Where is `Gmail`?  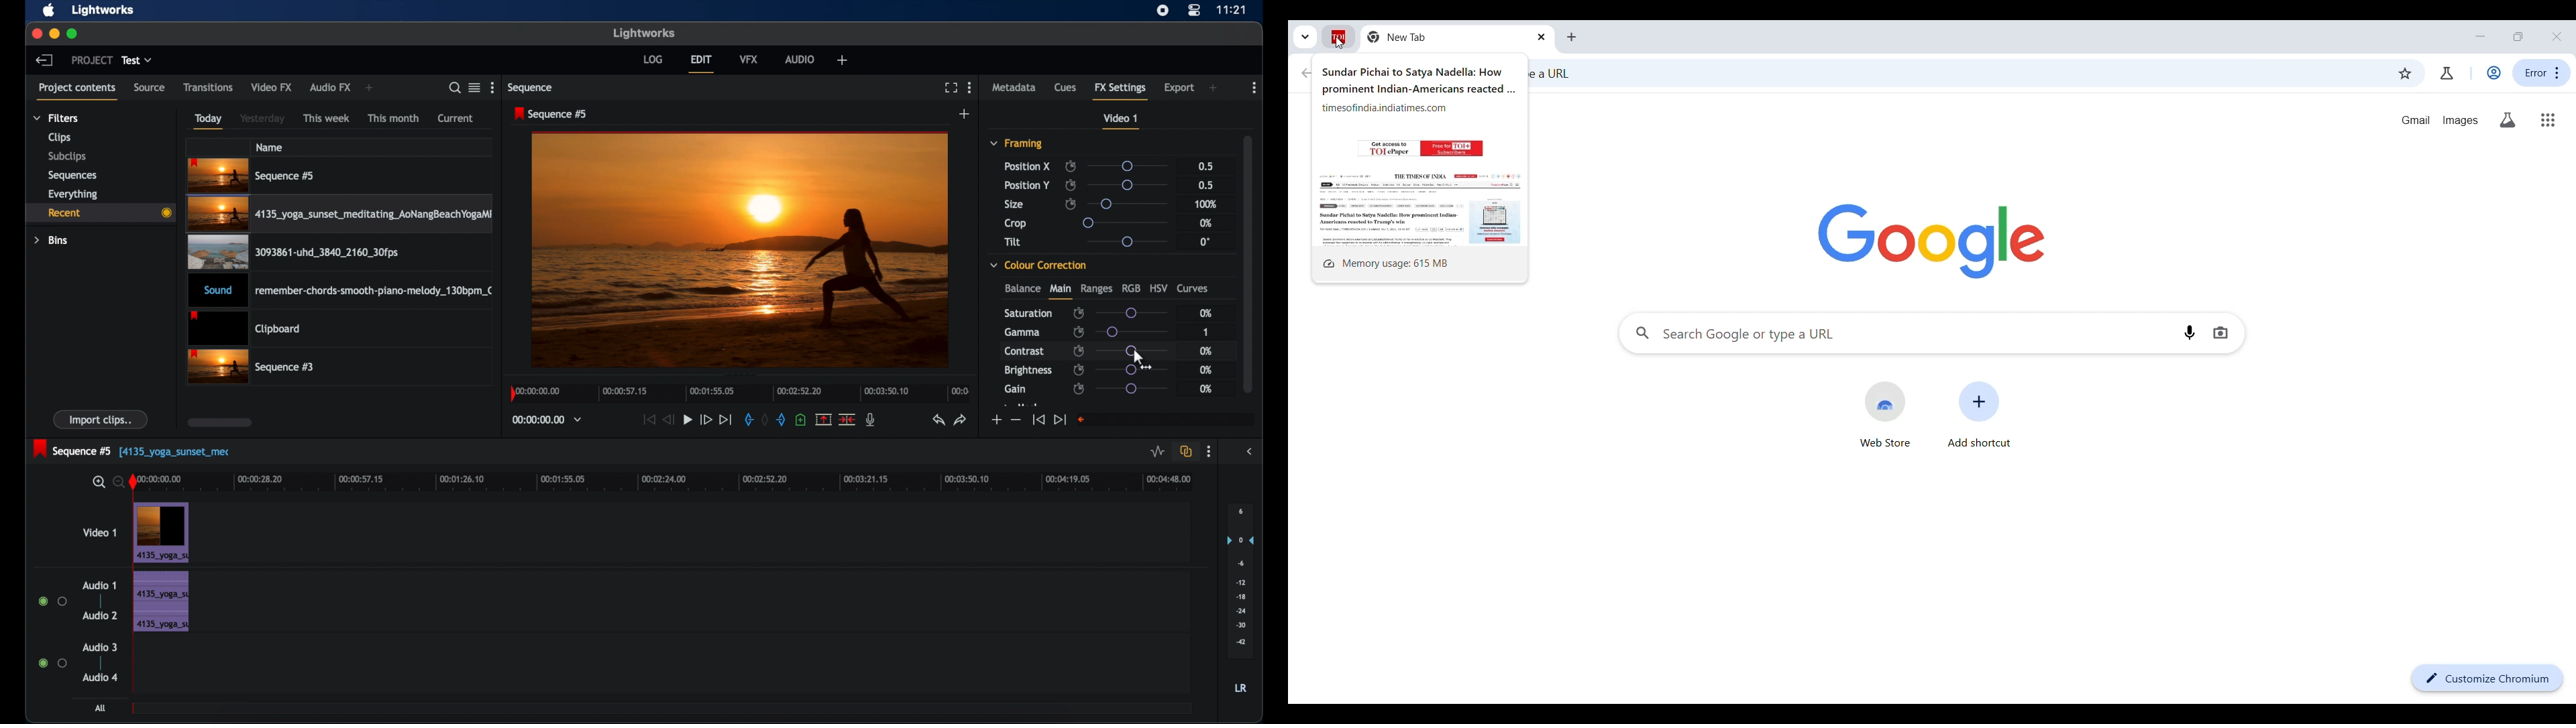
Gmail is located at coordinates (2416, 120).